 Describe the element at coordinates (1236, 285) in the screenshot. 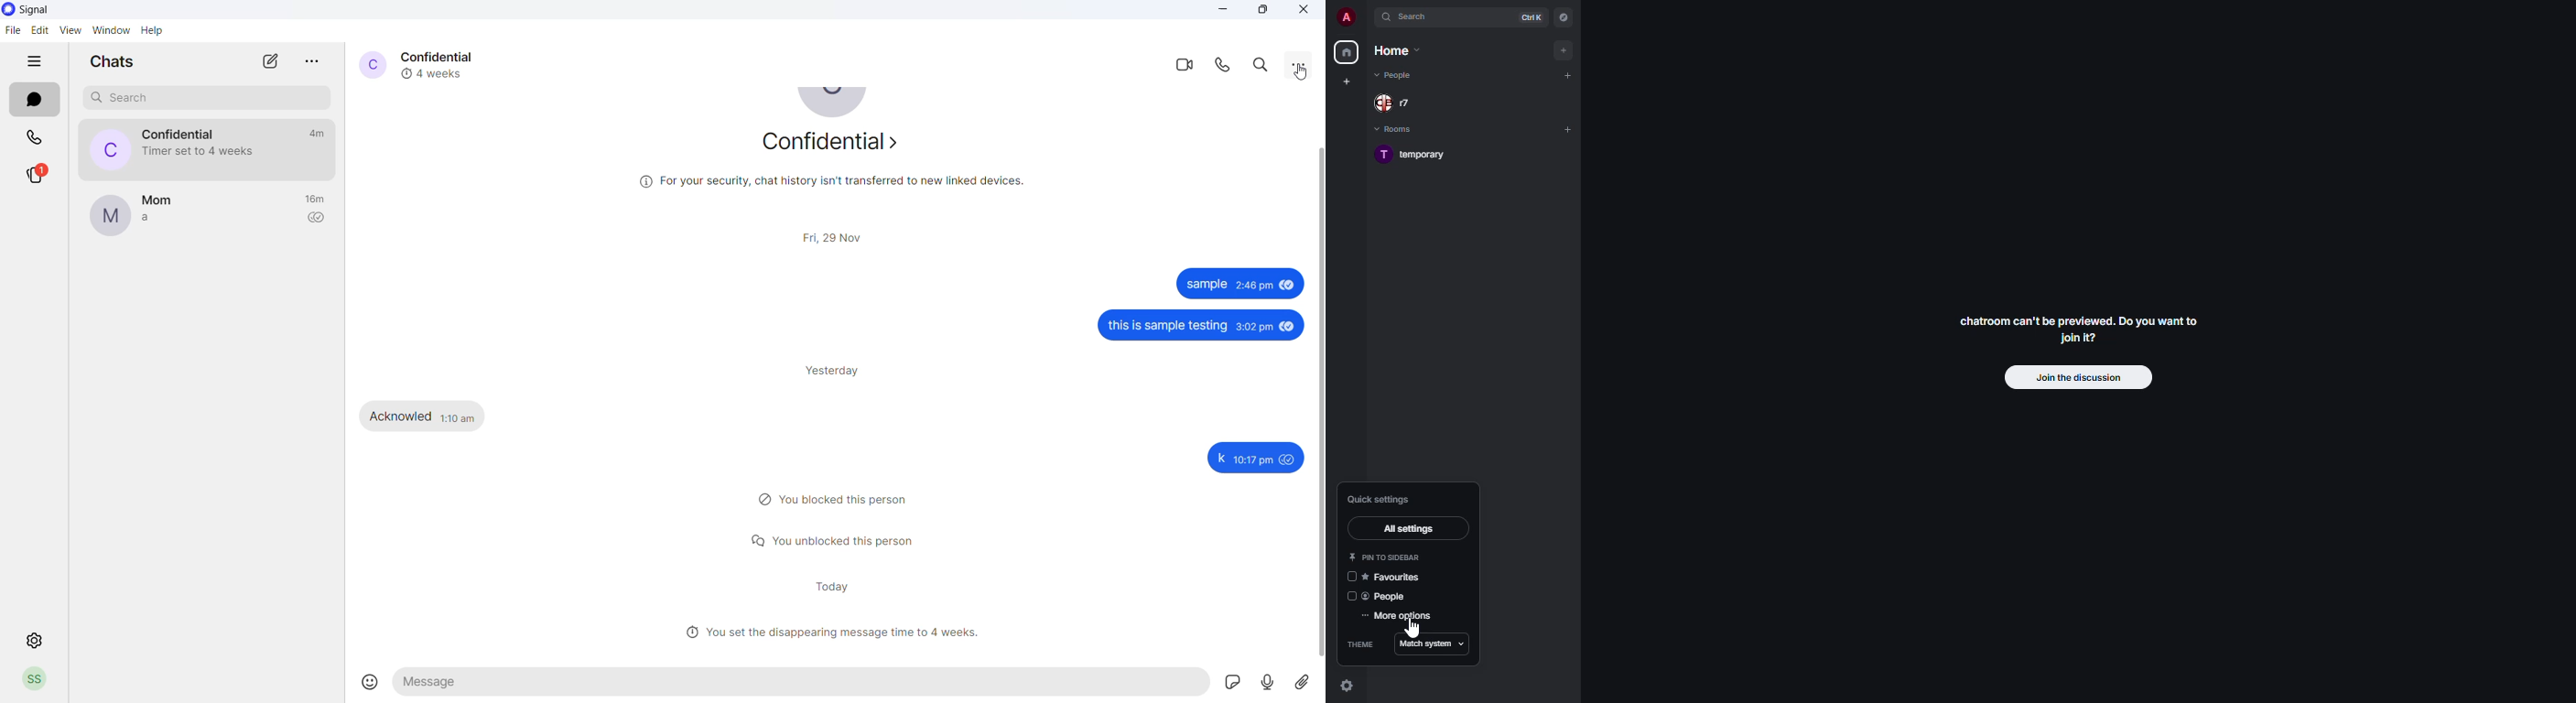

I see `sent message` at that location.